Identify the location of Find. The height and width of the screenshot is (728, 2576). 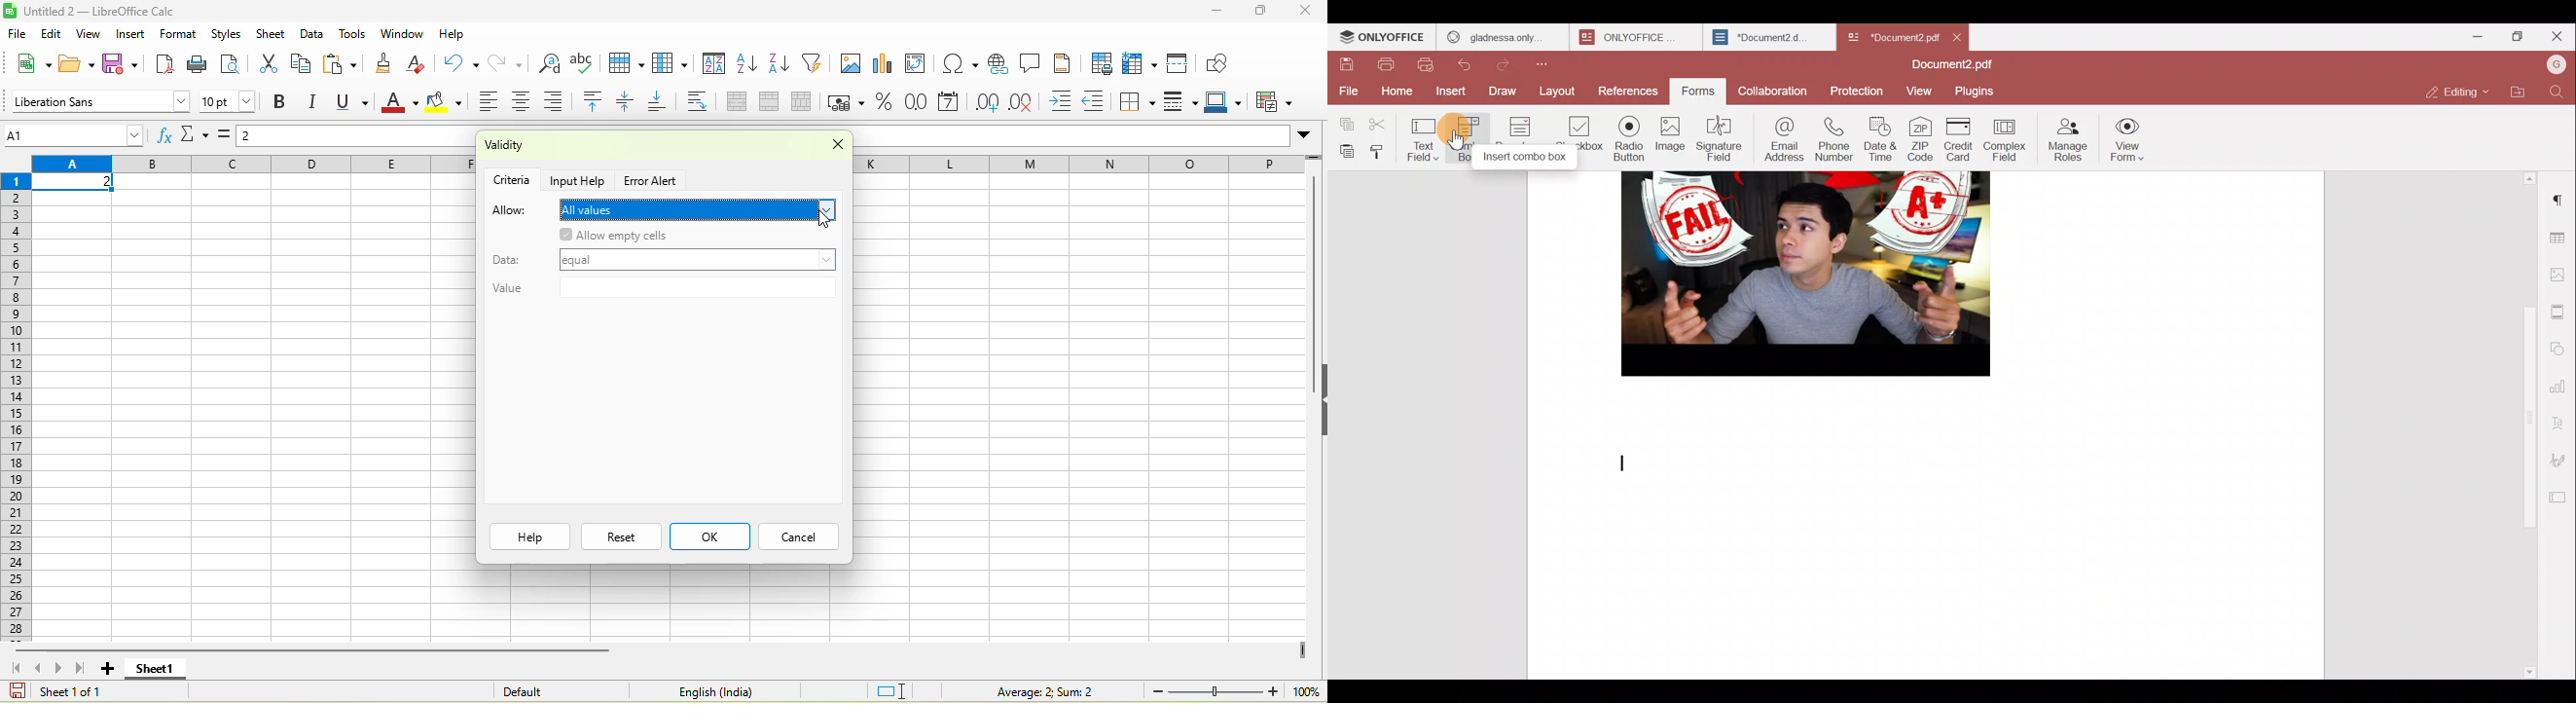
(2557, 94).